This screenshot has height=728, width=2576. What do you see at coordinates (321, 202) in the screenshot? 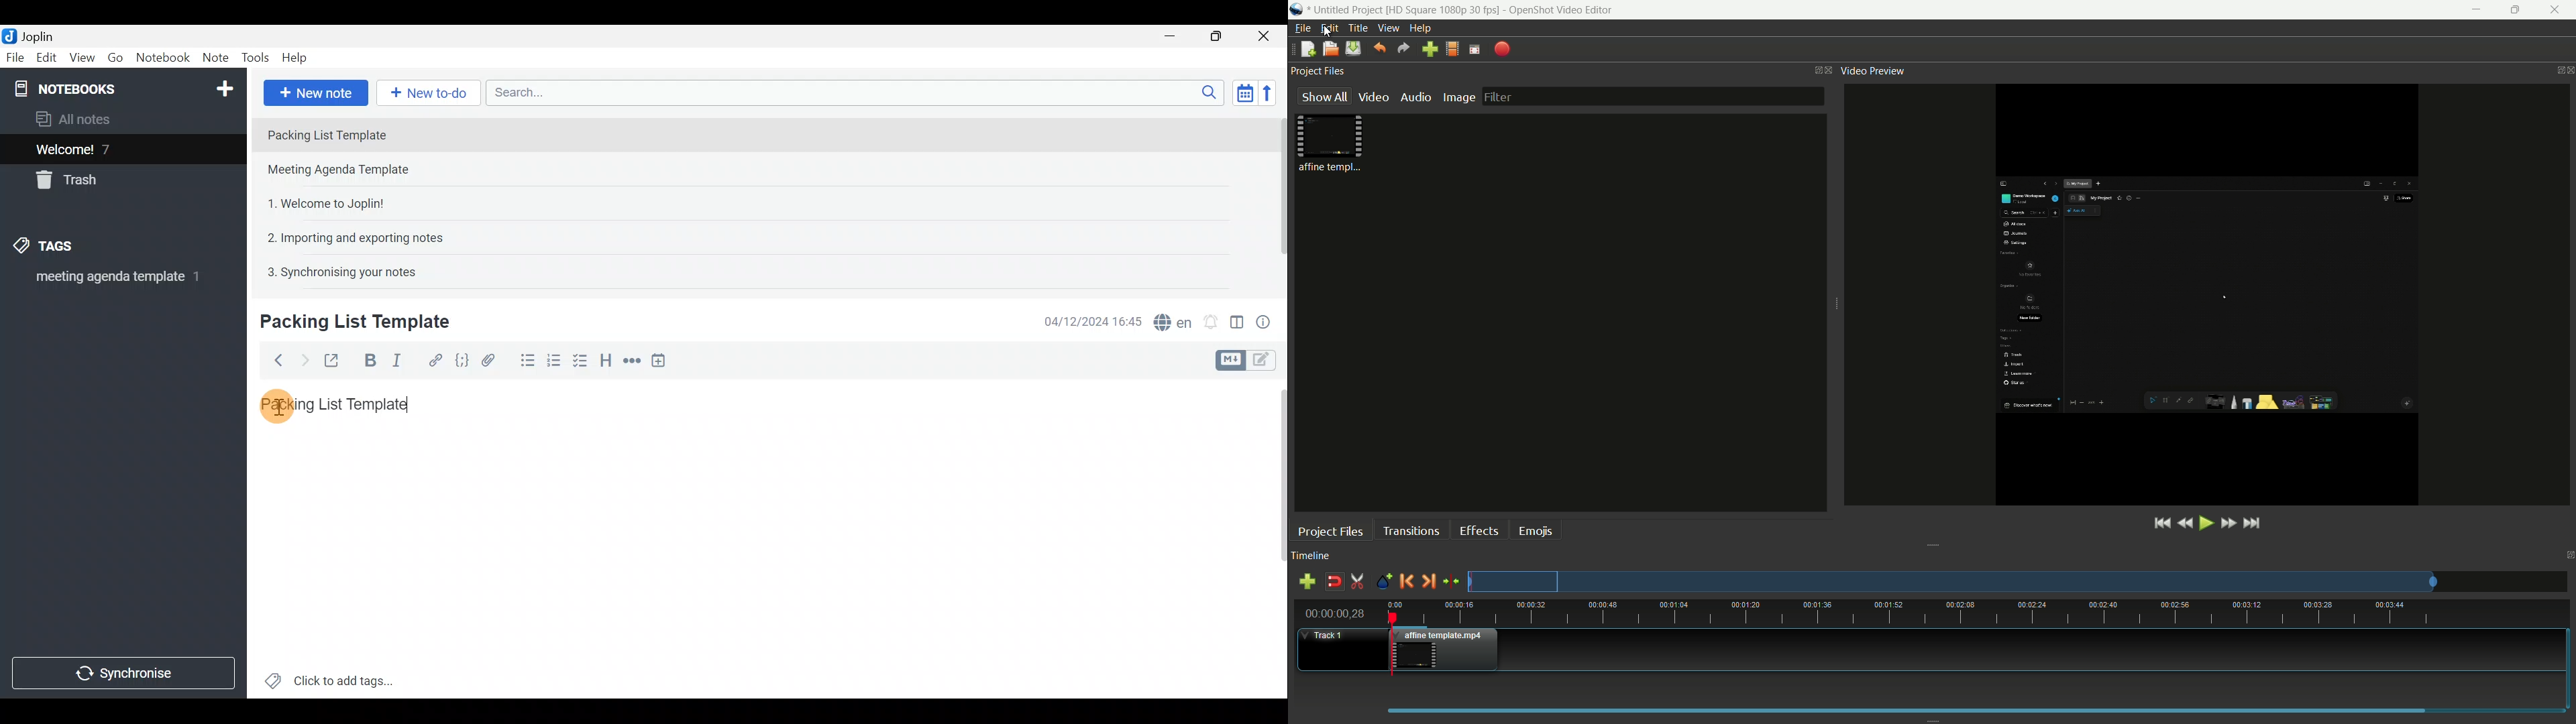
I see `Note 3` at bounding box center [321, 202].